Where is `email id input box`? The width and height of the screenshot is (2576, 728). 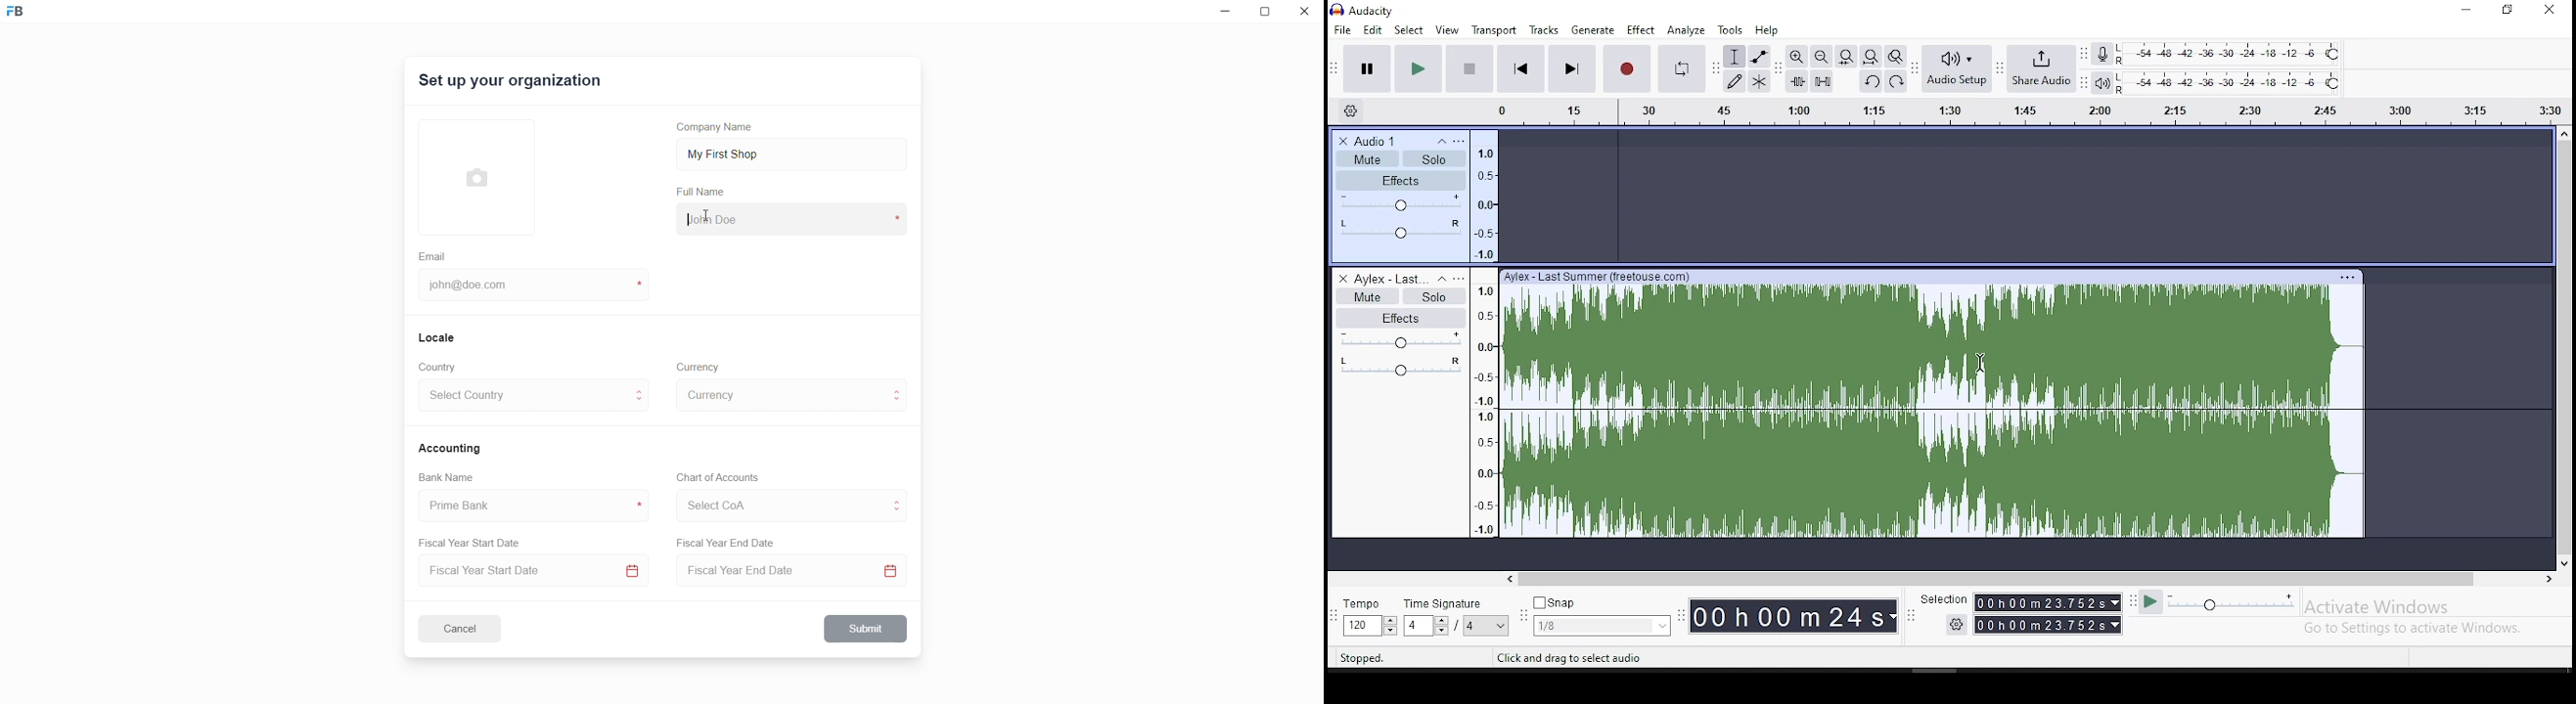
email id input box is located at coordinates (527, 286).